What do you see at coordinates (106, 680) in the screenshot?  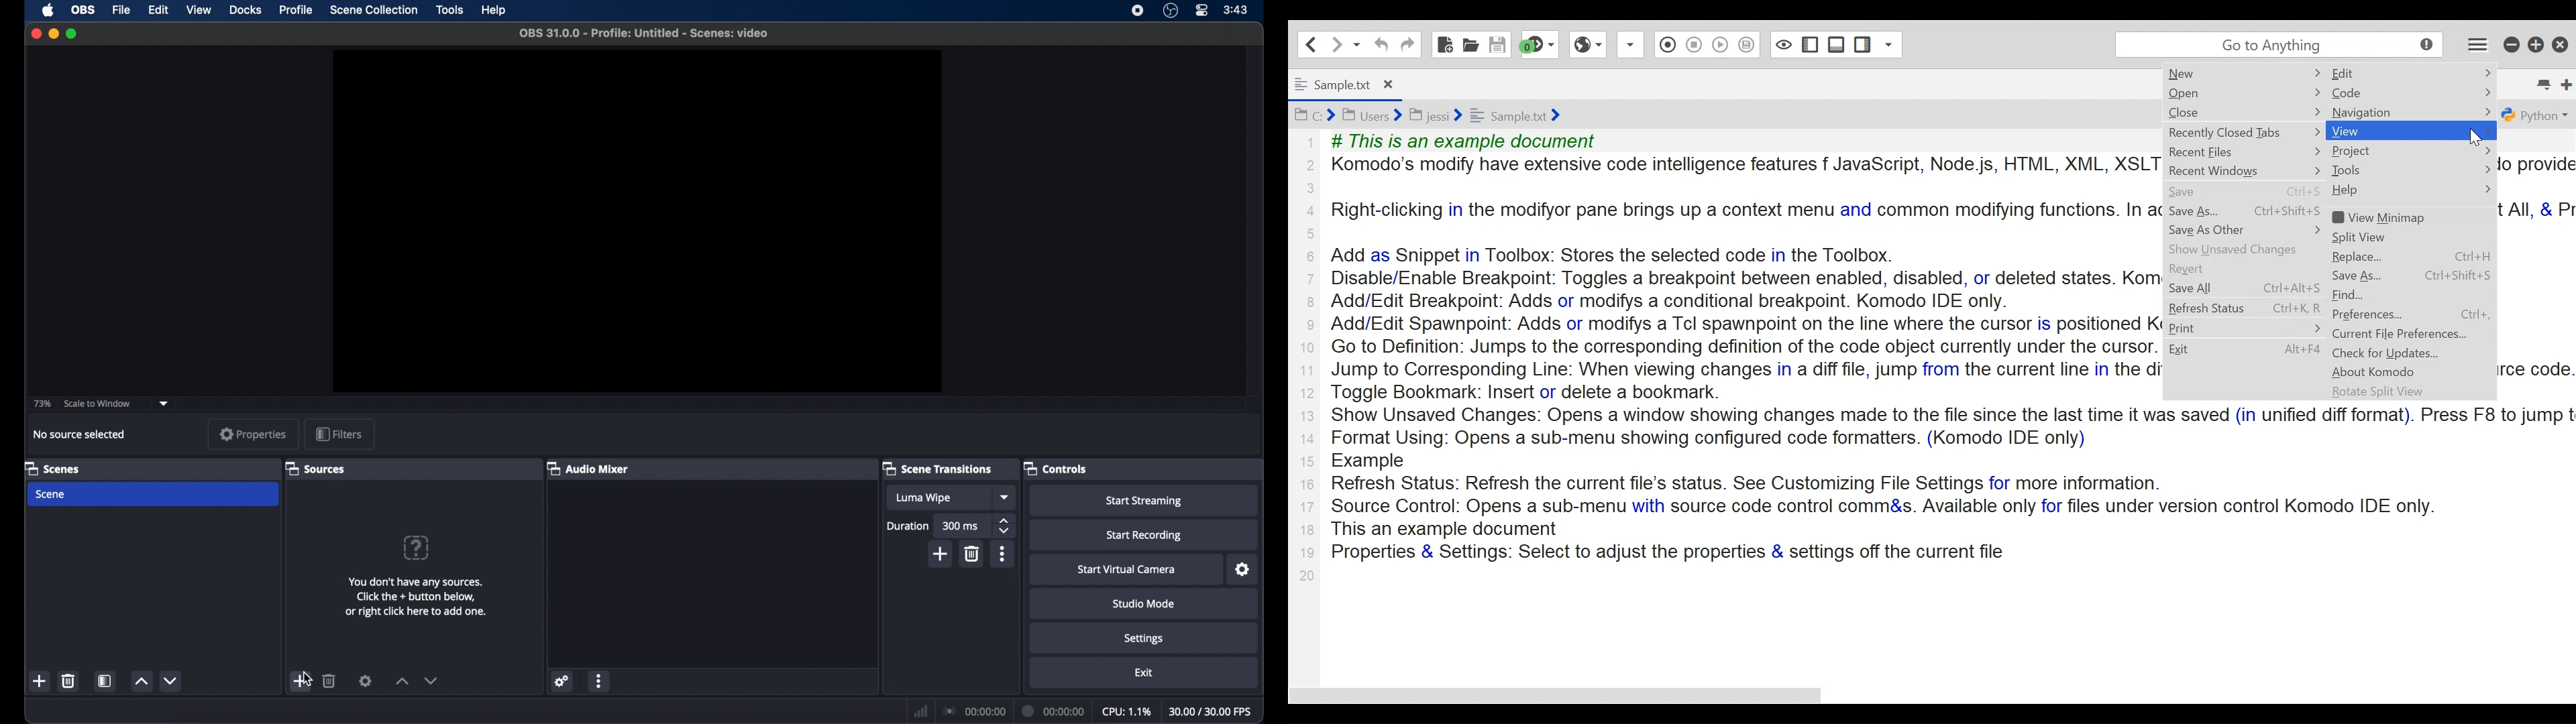 I see `scene filters` at bounding box center [106, 680].